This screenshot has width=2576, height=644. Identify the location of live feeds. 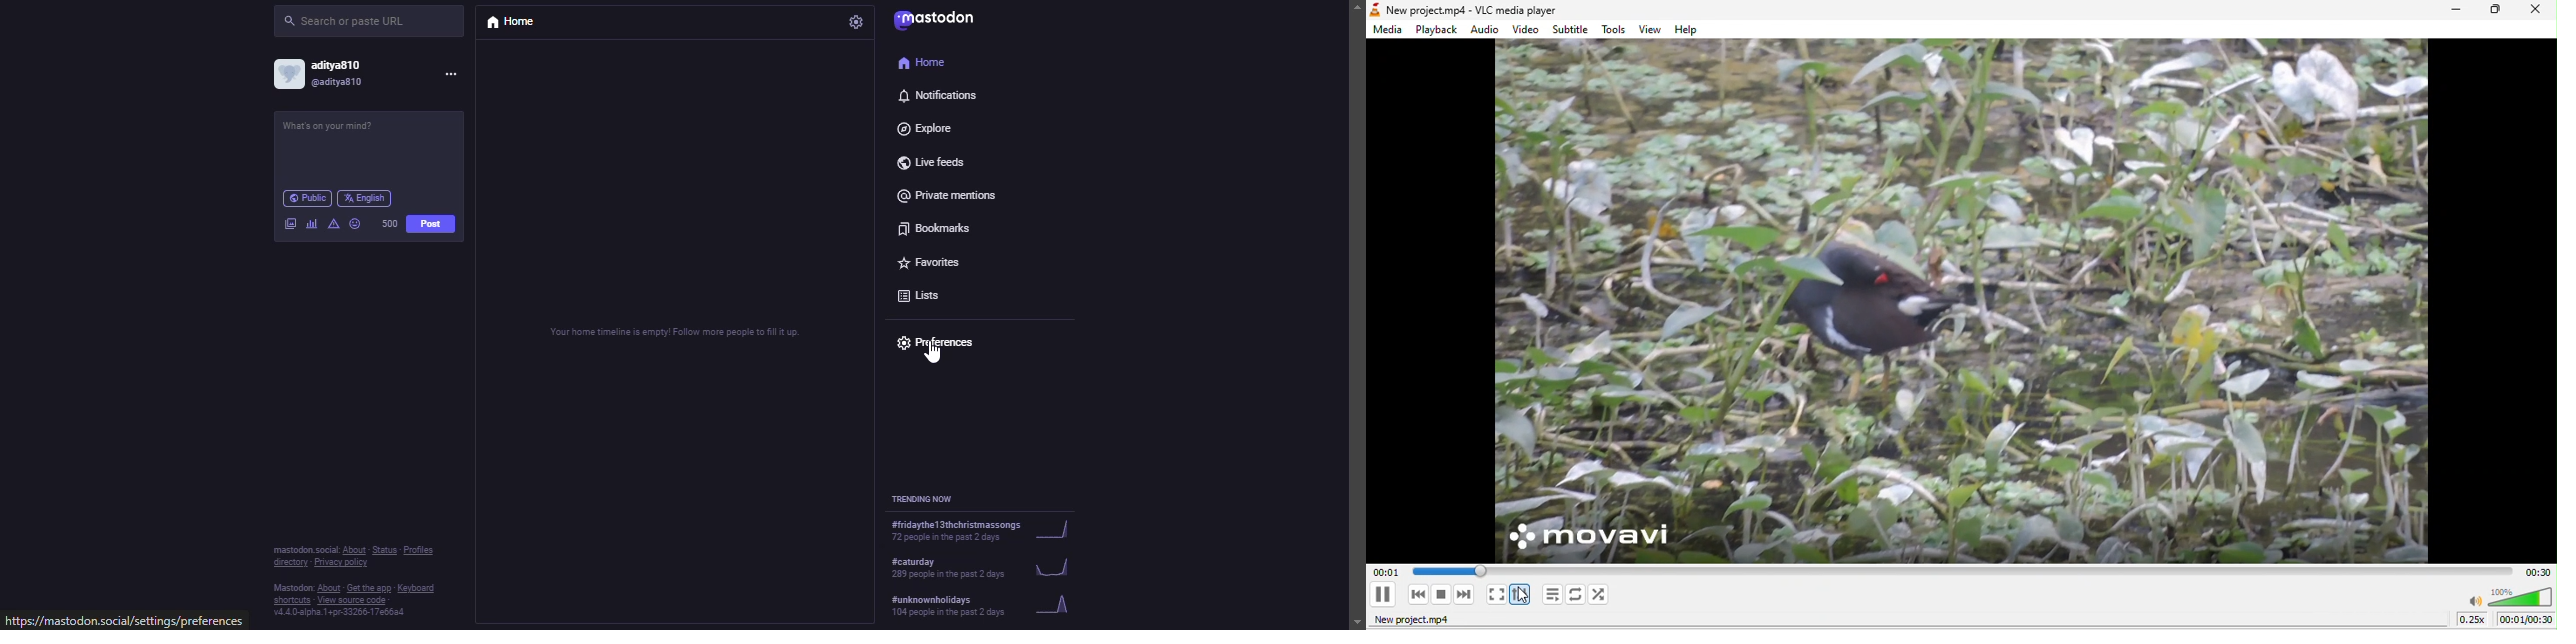
(926, 158).